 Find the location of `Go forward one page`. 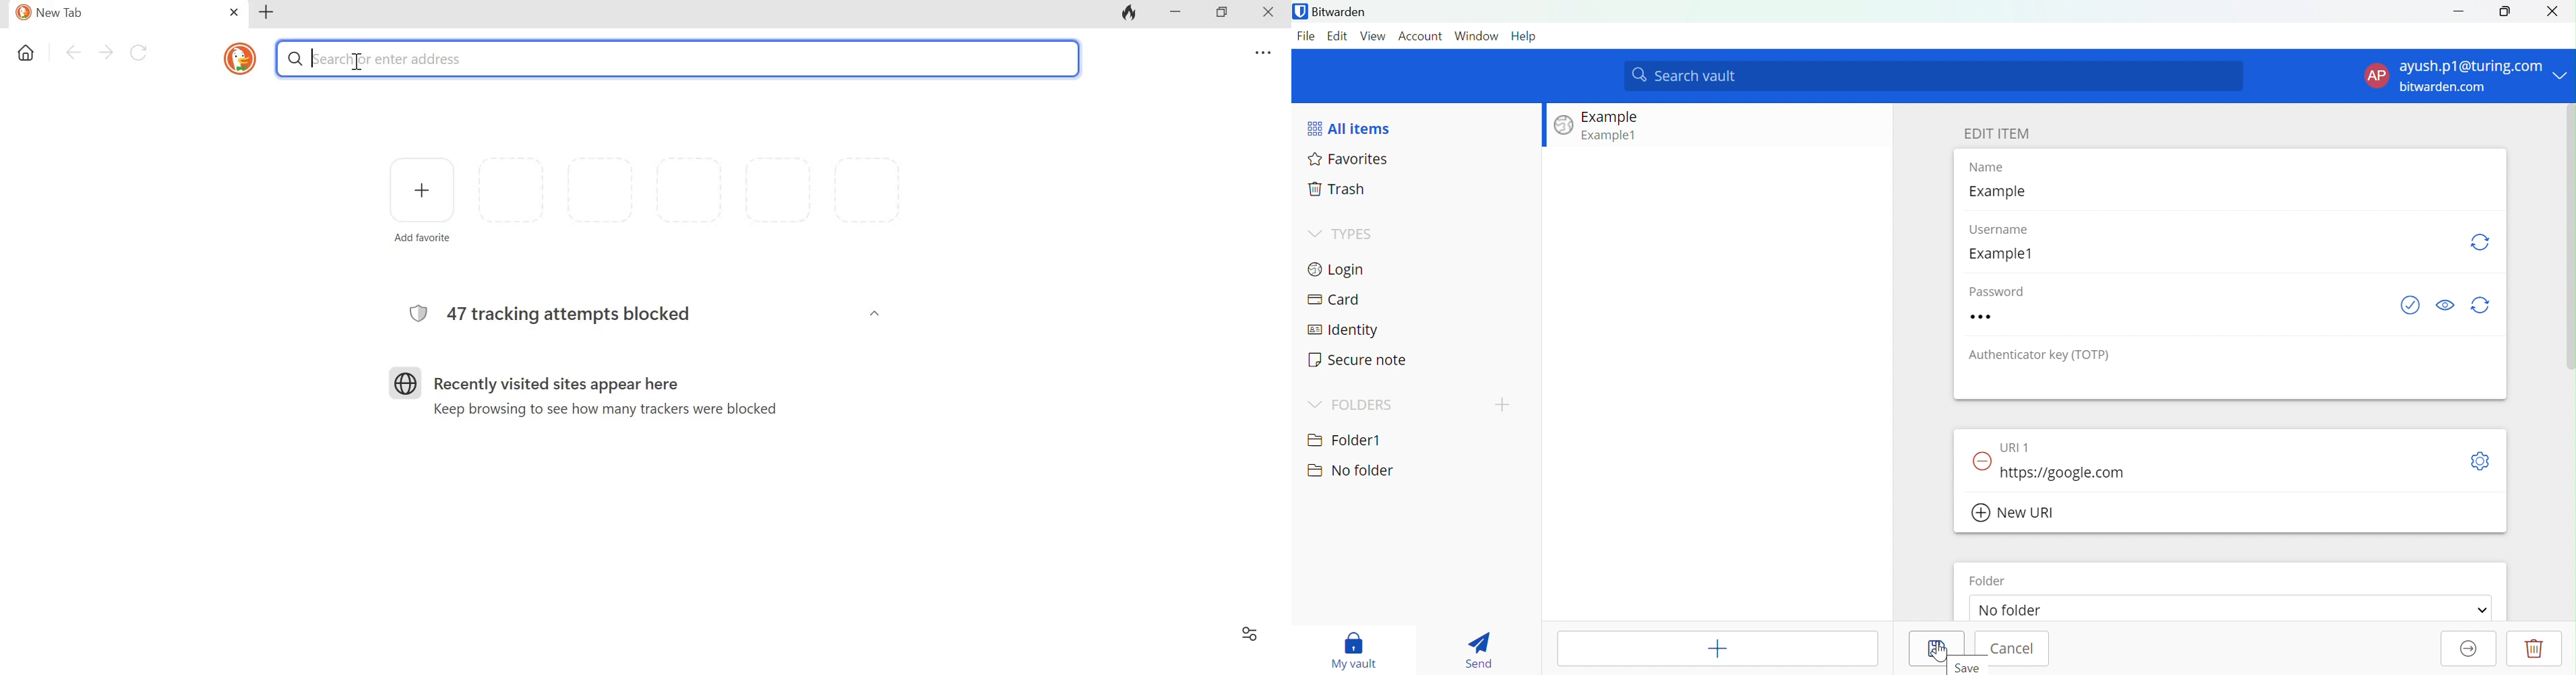

Go forward one page is located at coordinates (106, 52).